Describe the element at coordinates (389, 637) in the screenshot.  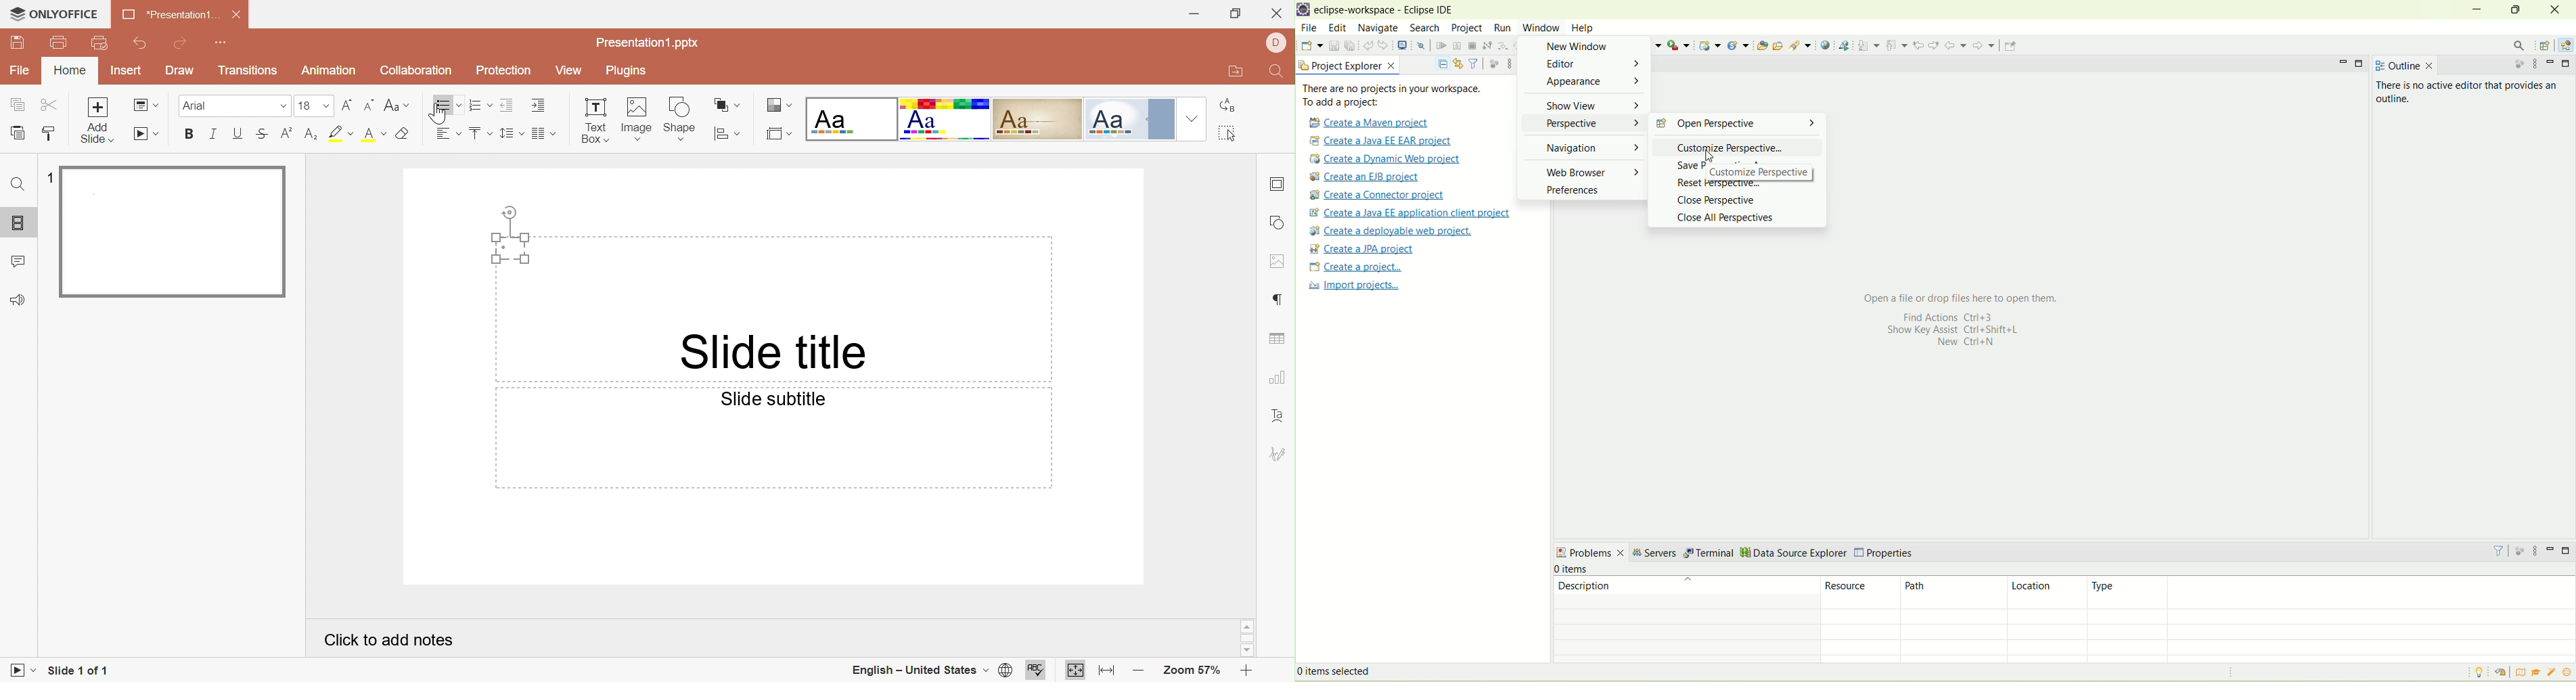
I see `Click to add notes` at that location.